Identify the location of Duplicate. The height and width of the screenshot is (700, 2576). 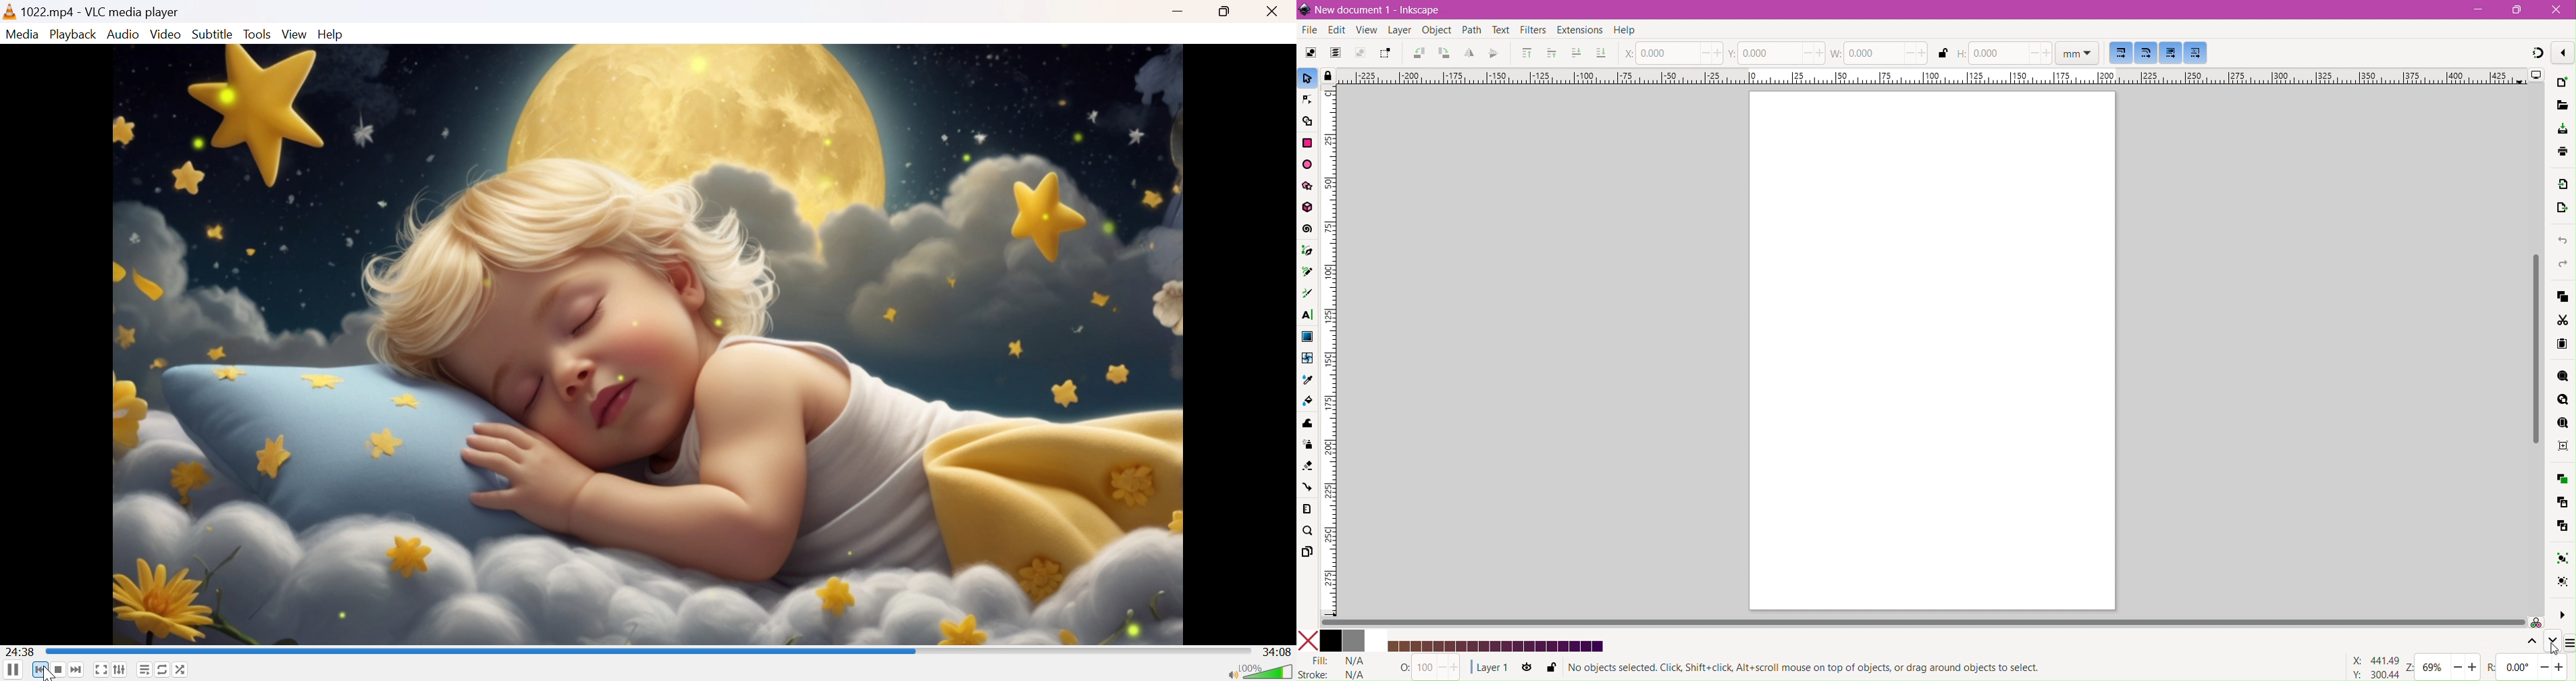
(2560, 477).